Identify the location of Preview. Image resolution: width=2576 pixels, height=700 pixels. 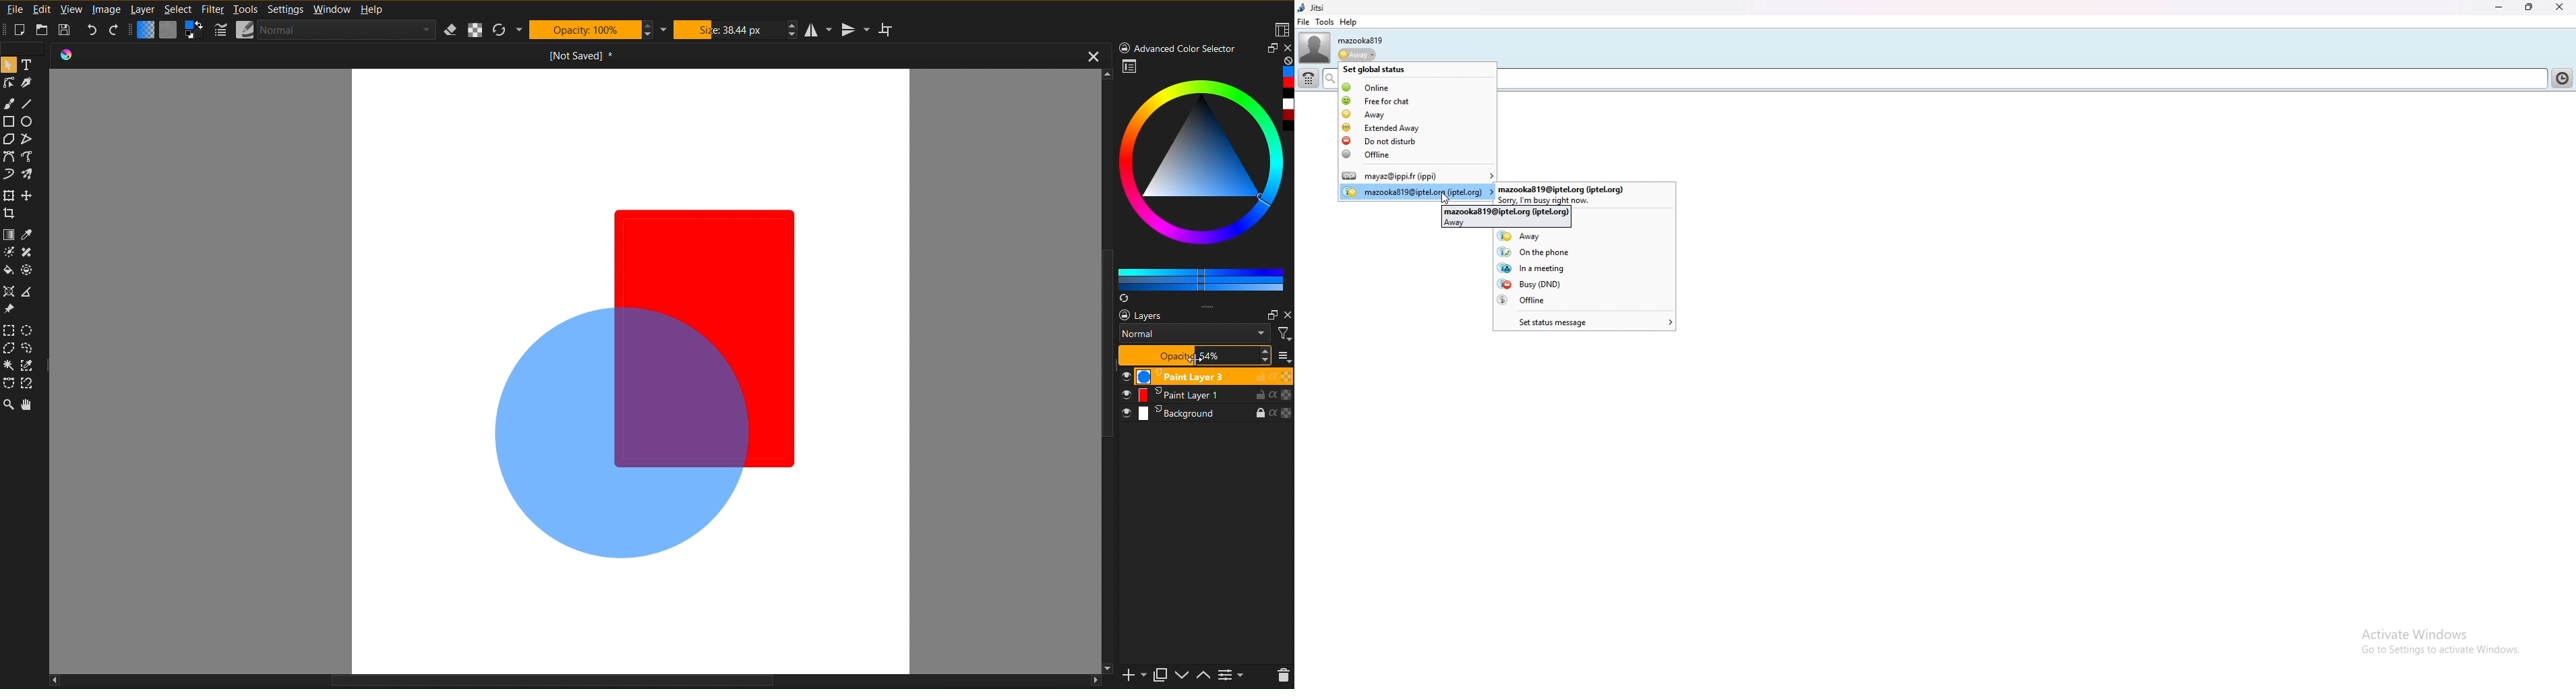
(1130, 67).